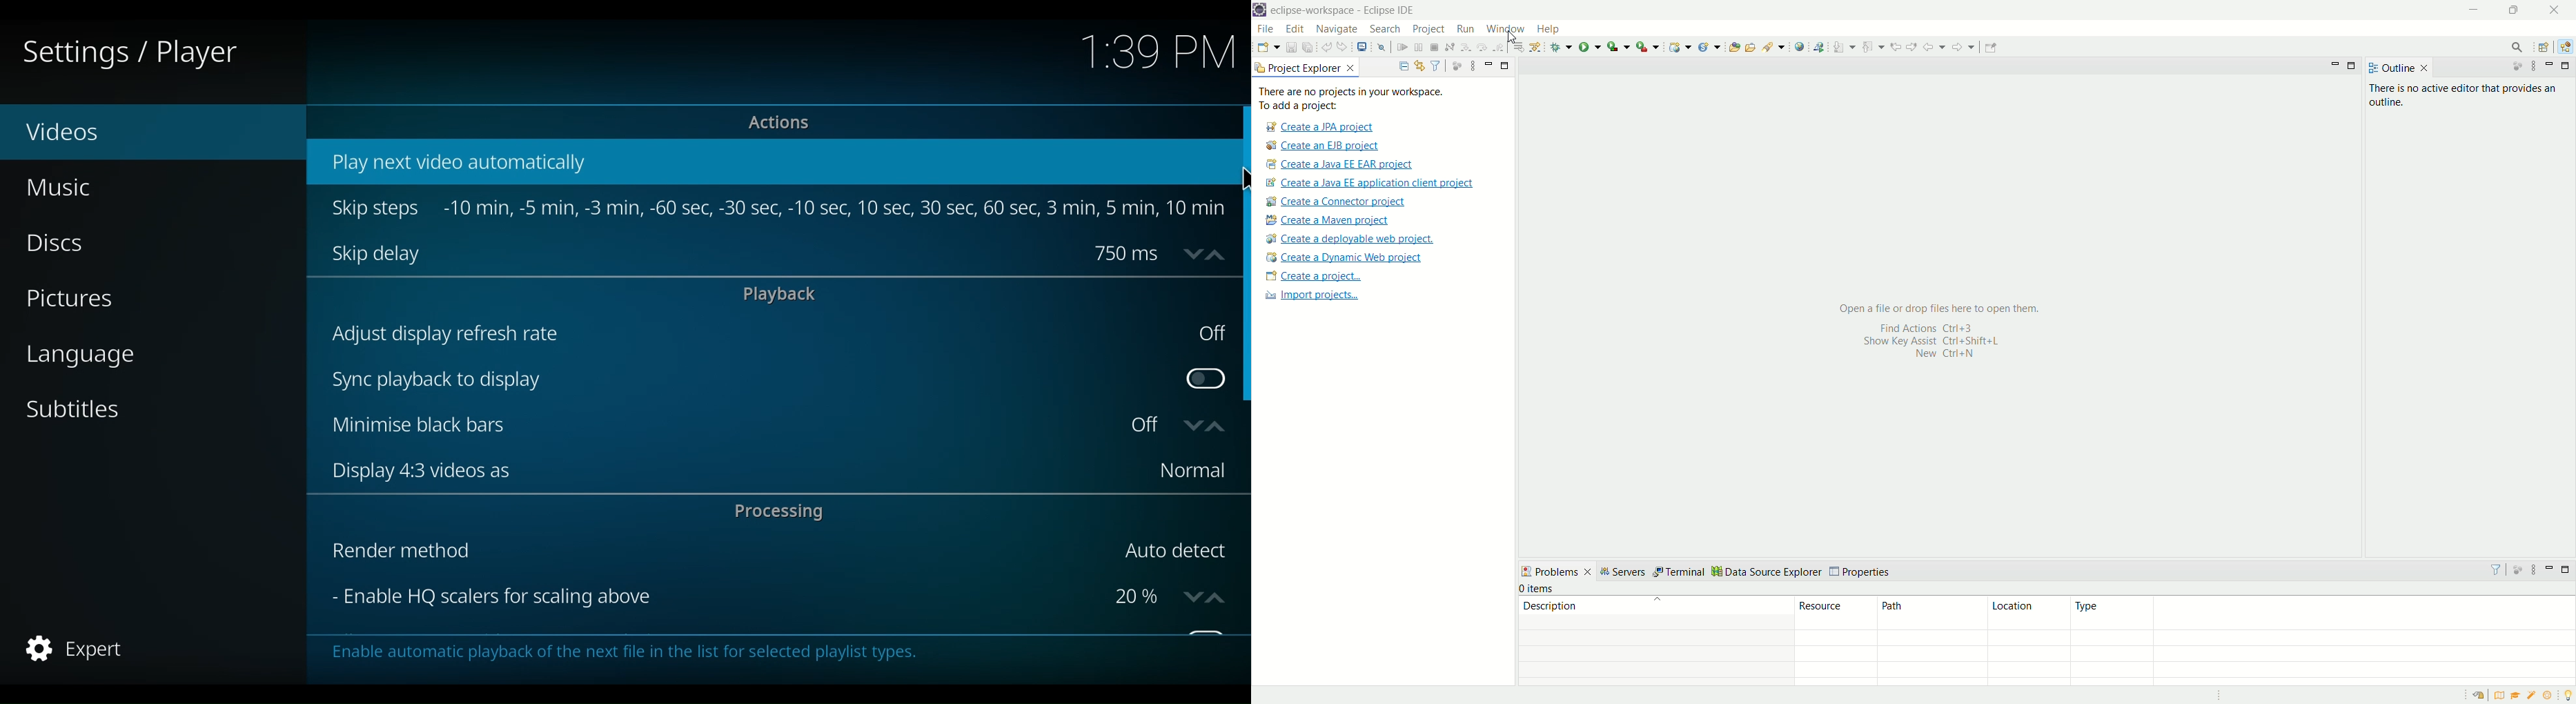 The height and width of the screenshot is (728, 2576). What do you see at coordinates (1679, 47) in the screenshot?
I see `create a dynamic web project` at bounding box center [1679, 47].